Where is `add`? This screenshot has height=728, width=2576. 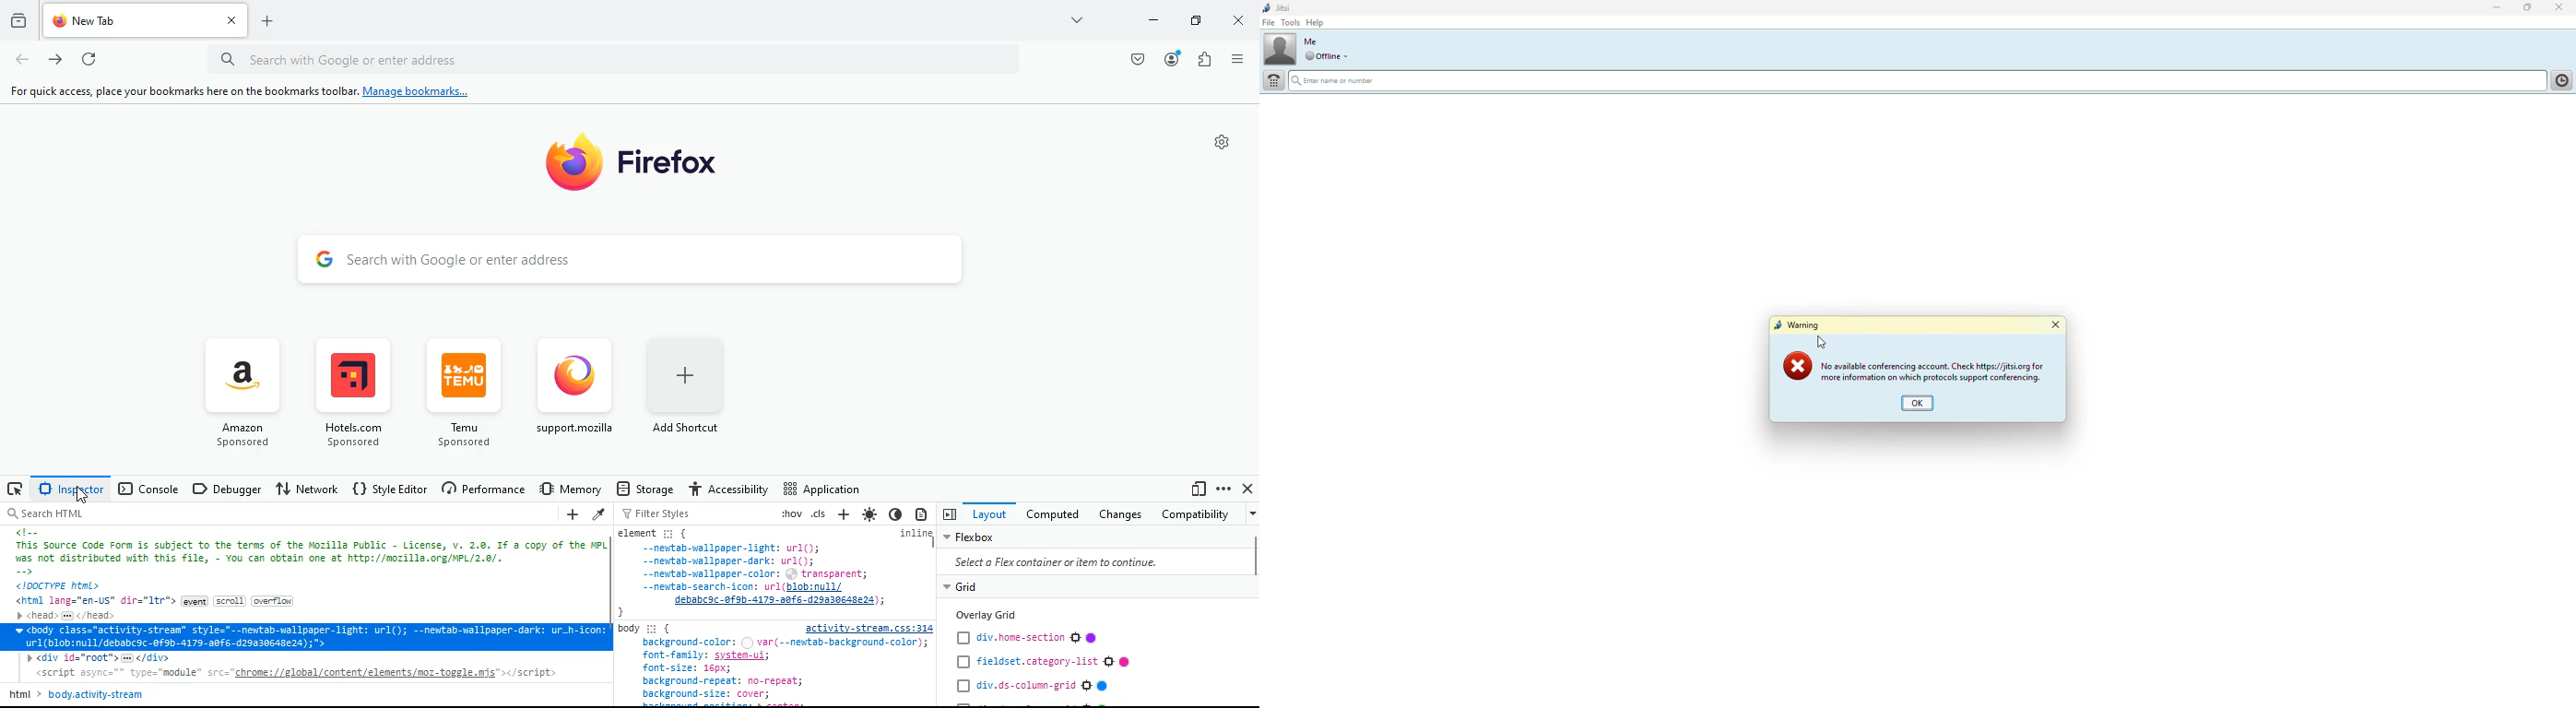
add is located at coordinates (573, 516).